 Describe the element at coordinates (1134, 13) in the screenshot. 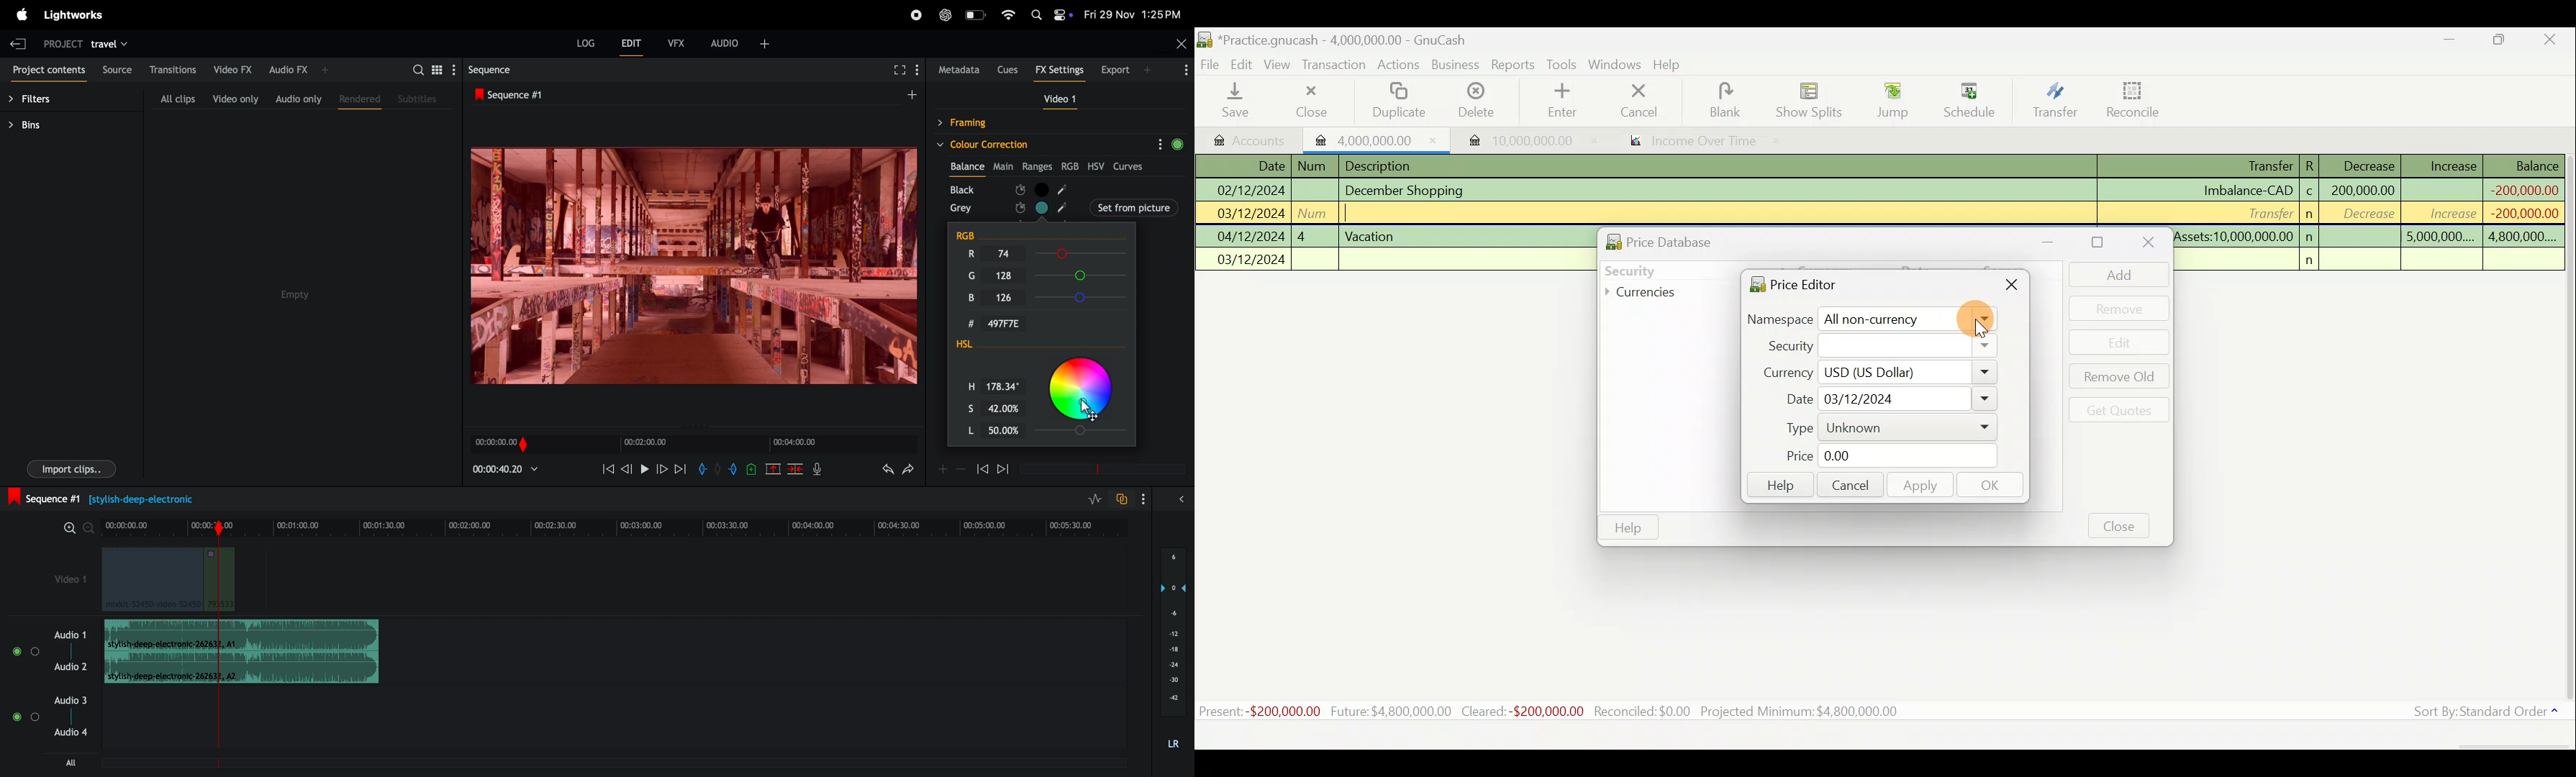

I see `date and time` at that location.